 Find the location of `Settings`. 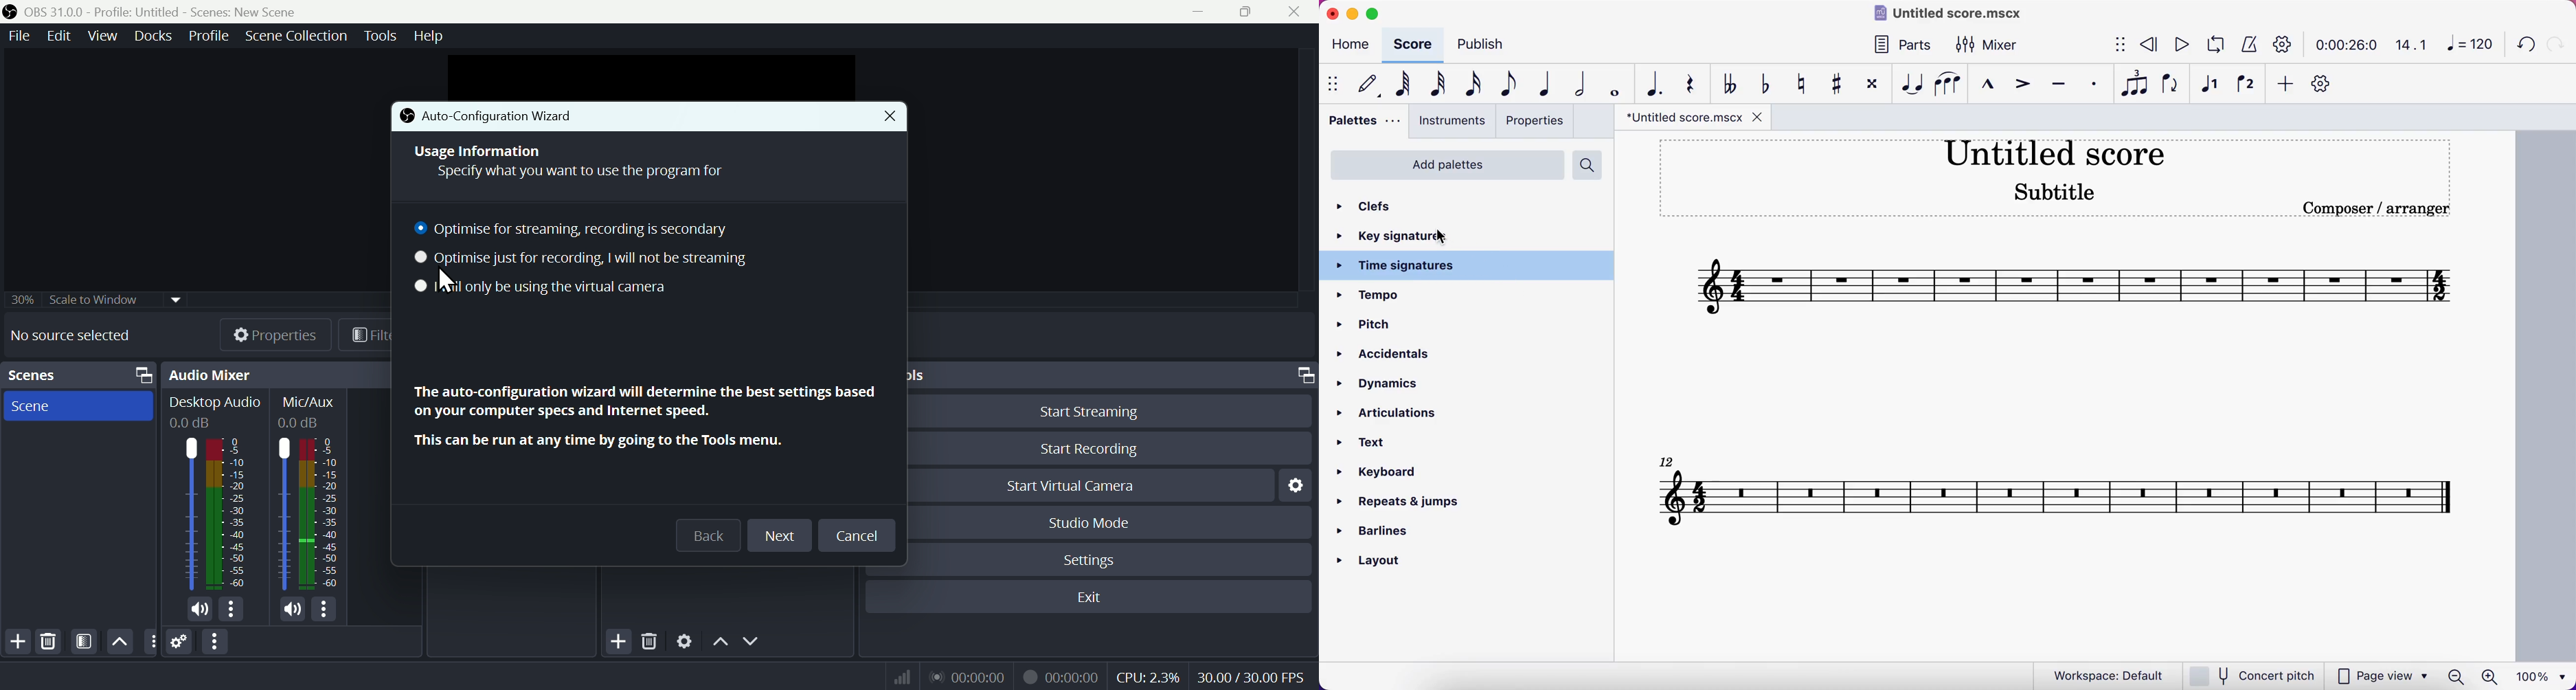

Settings is located at coordinates (685, 639).